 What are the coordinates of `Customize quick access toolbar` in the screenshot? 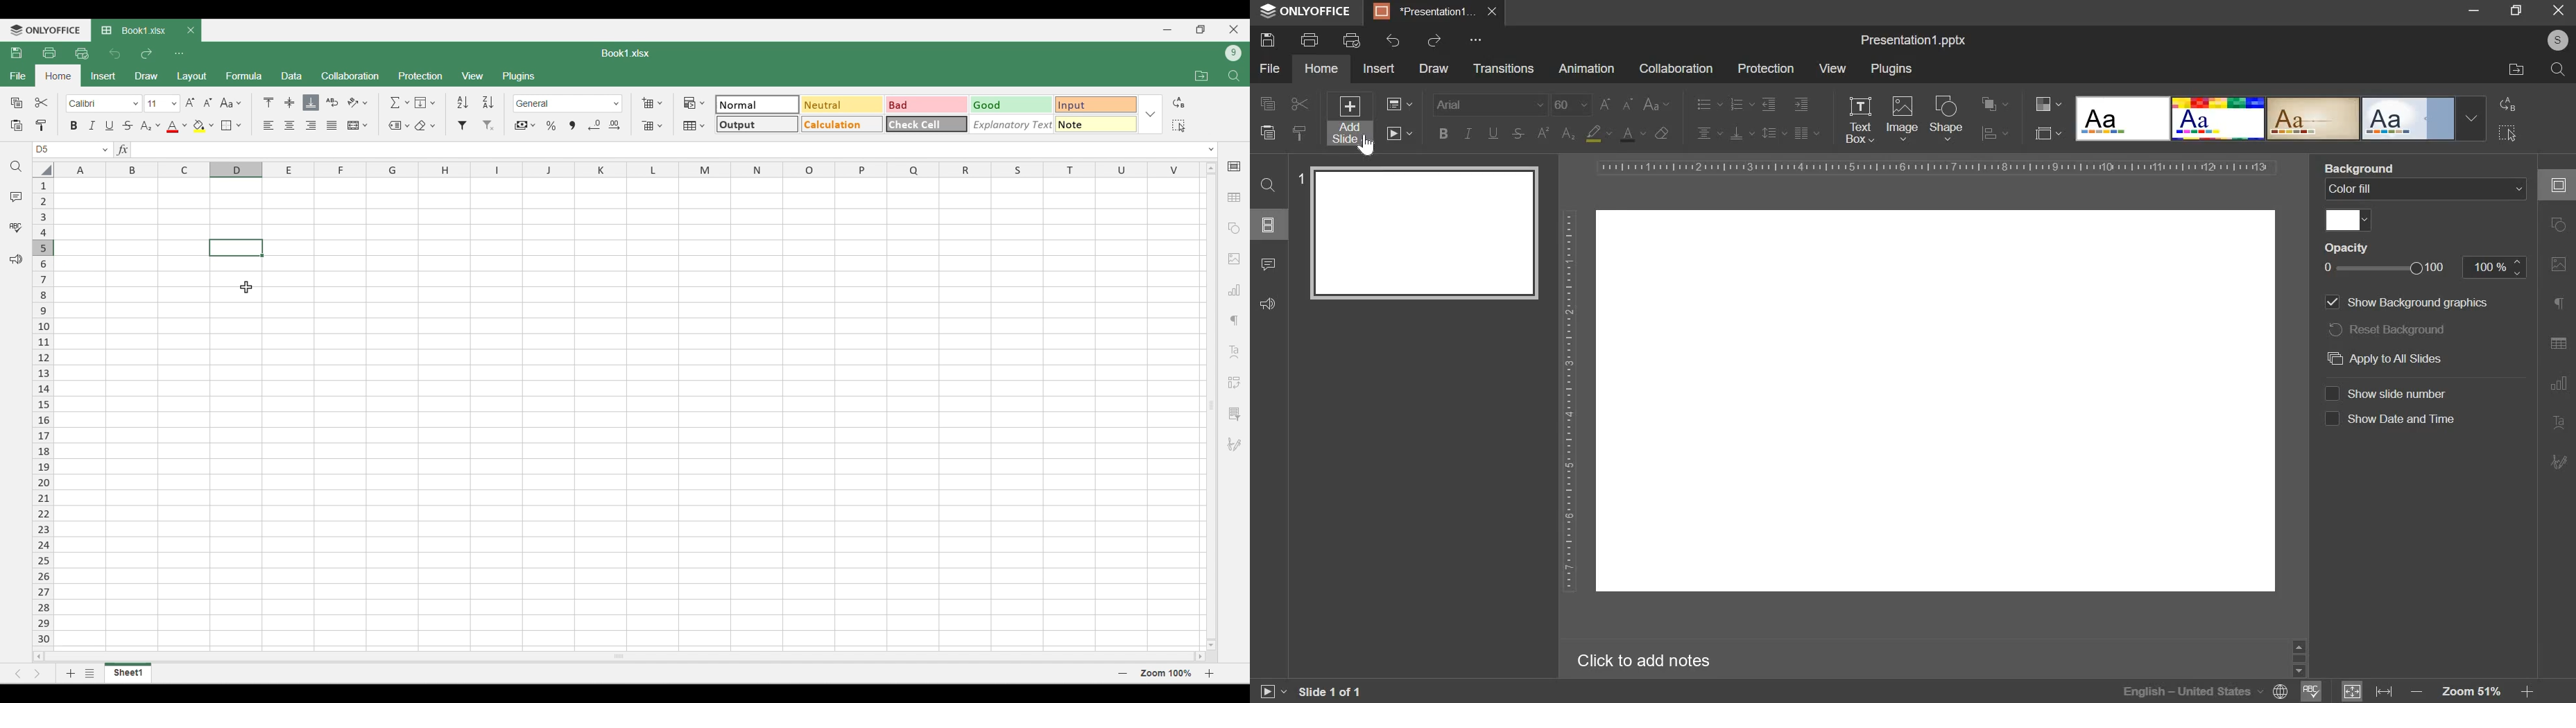 It's located at (179, 53).